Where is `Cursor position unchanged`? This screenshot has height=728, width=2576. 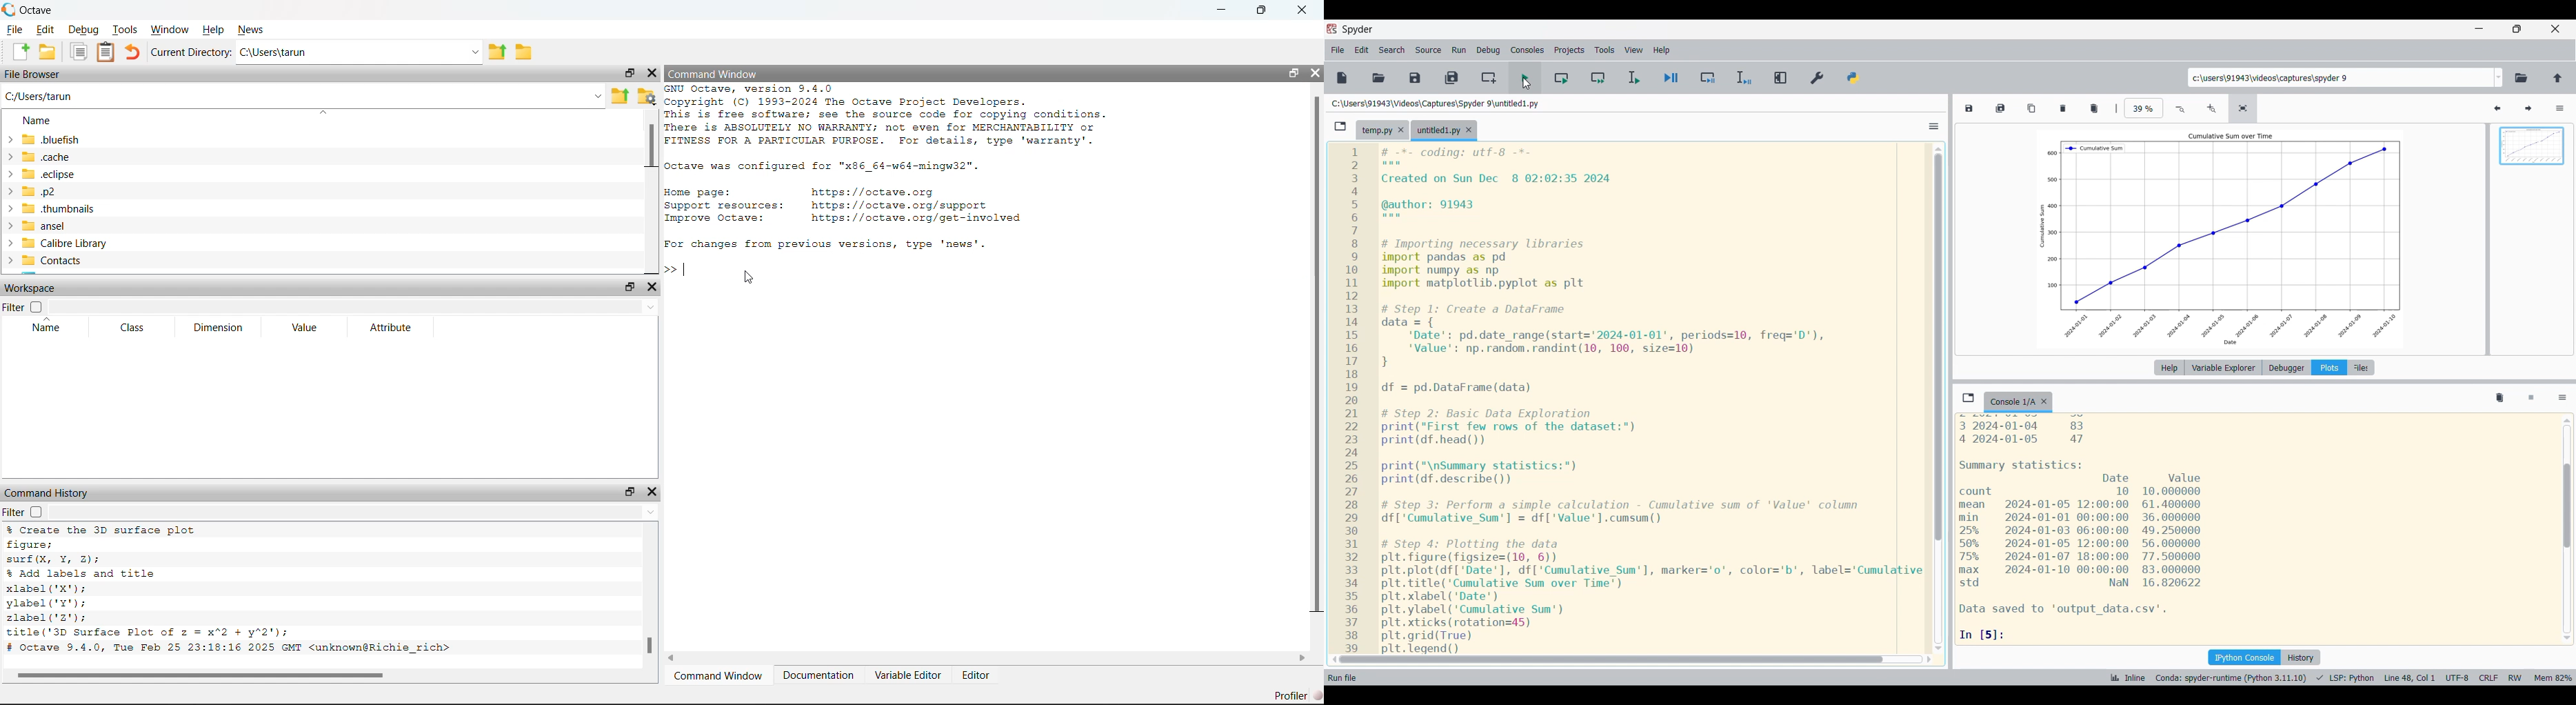
Cursor position unchanged is located at coordinates (1526, 83).